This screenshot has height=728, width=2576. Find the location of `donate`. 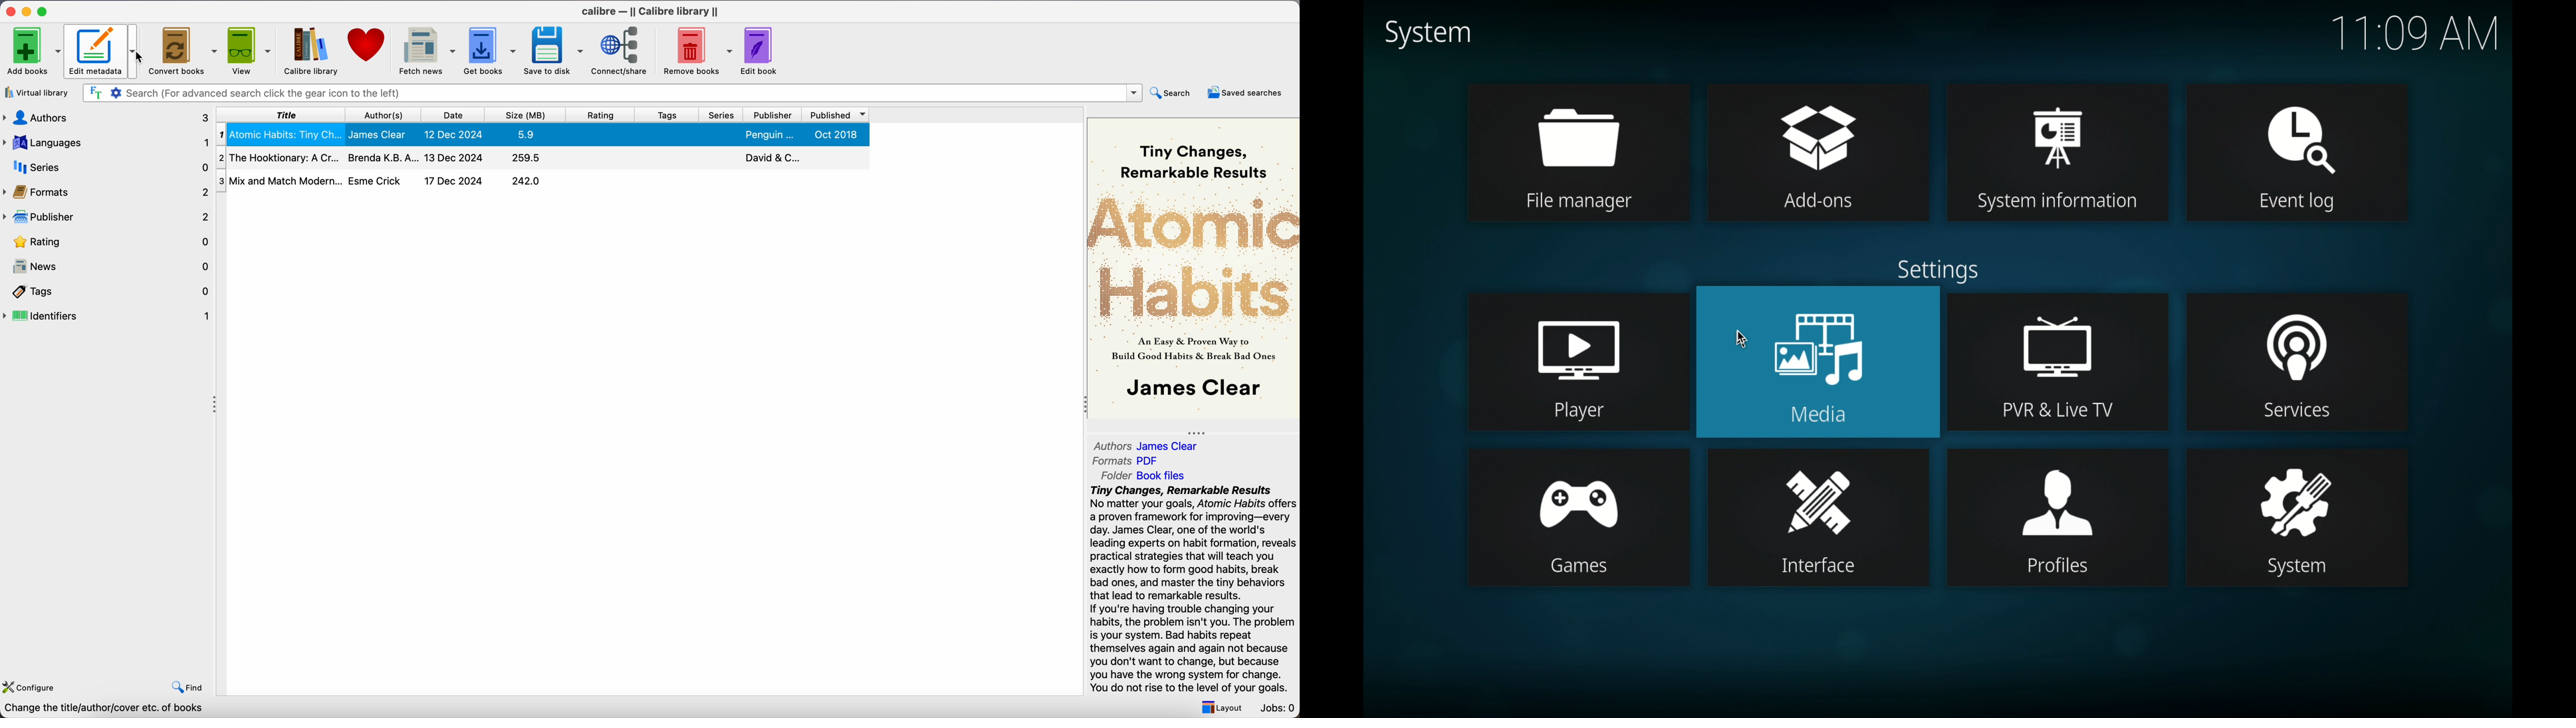

donate is located at coordinates (369, 45).